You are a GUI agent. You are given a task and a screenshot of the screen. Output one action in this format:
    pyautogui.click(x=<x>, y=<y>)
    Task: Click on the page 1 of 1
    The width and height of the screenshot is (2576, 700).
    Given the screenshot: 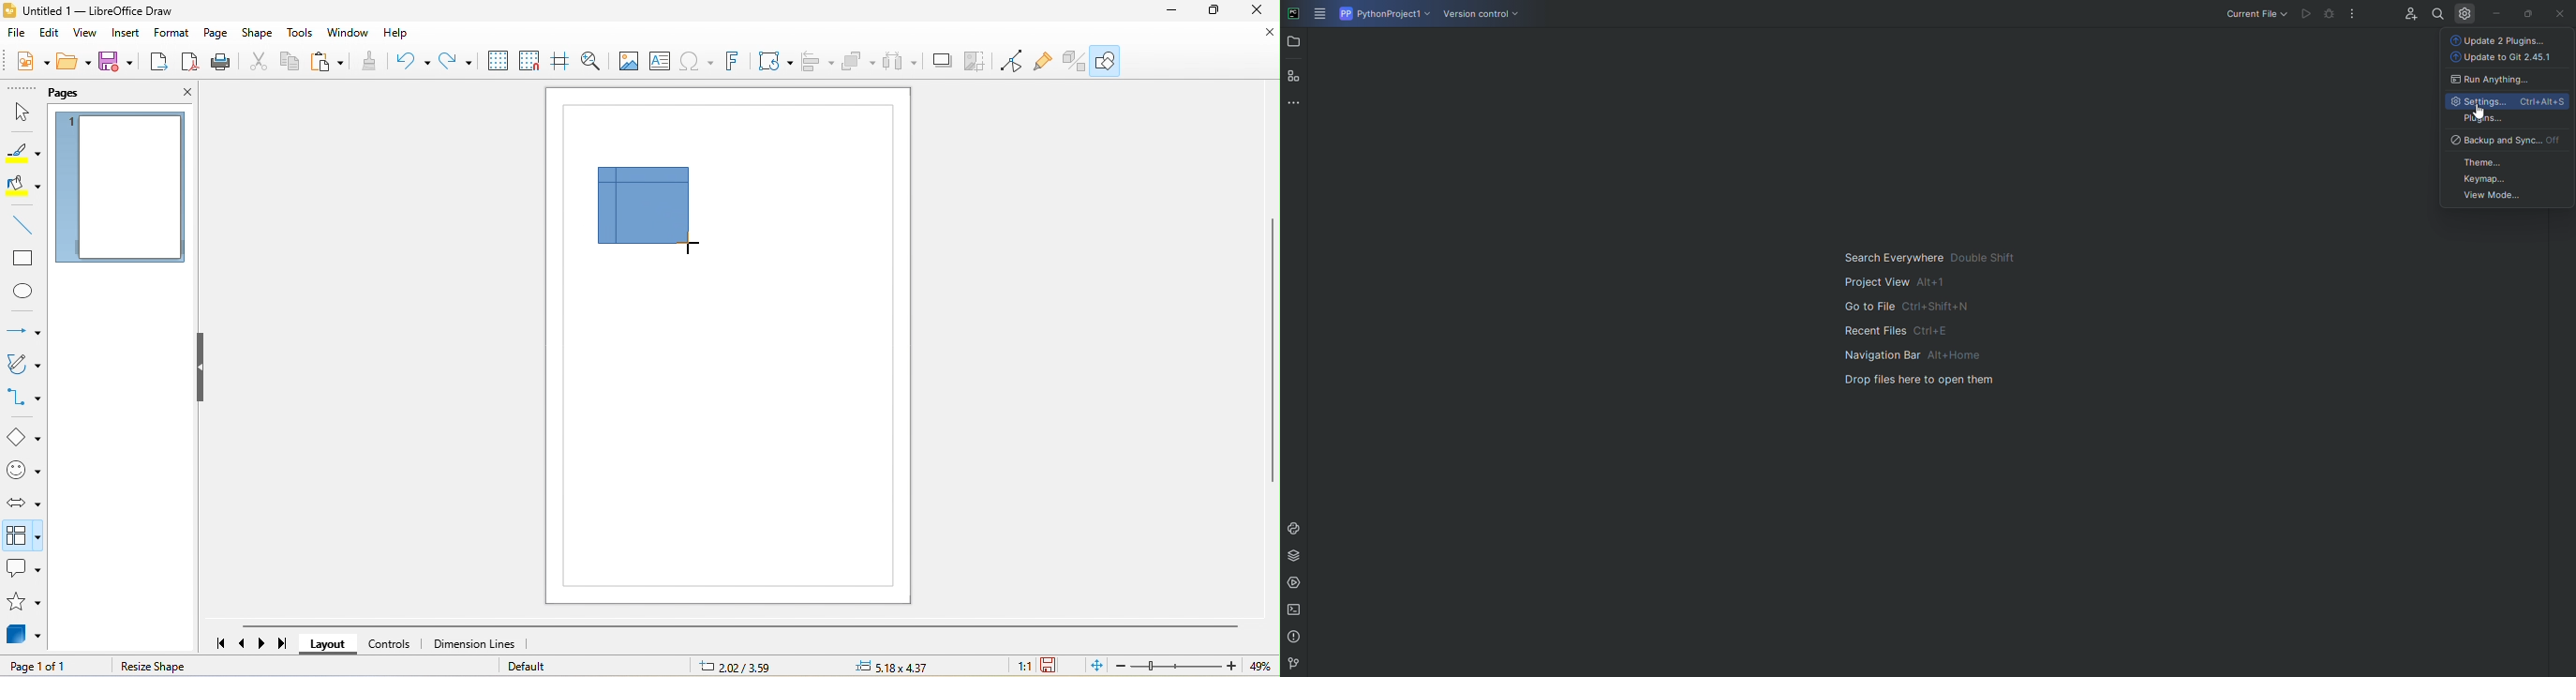 What is the action you would take?
    pyautogui.click(x=49, y=668)
    